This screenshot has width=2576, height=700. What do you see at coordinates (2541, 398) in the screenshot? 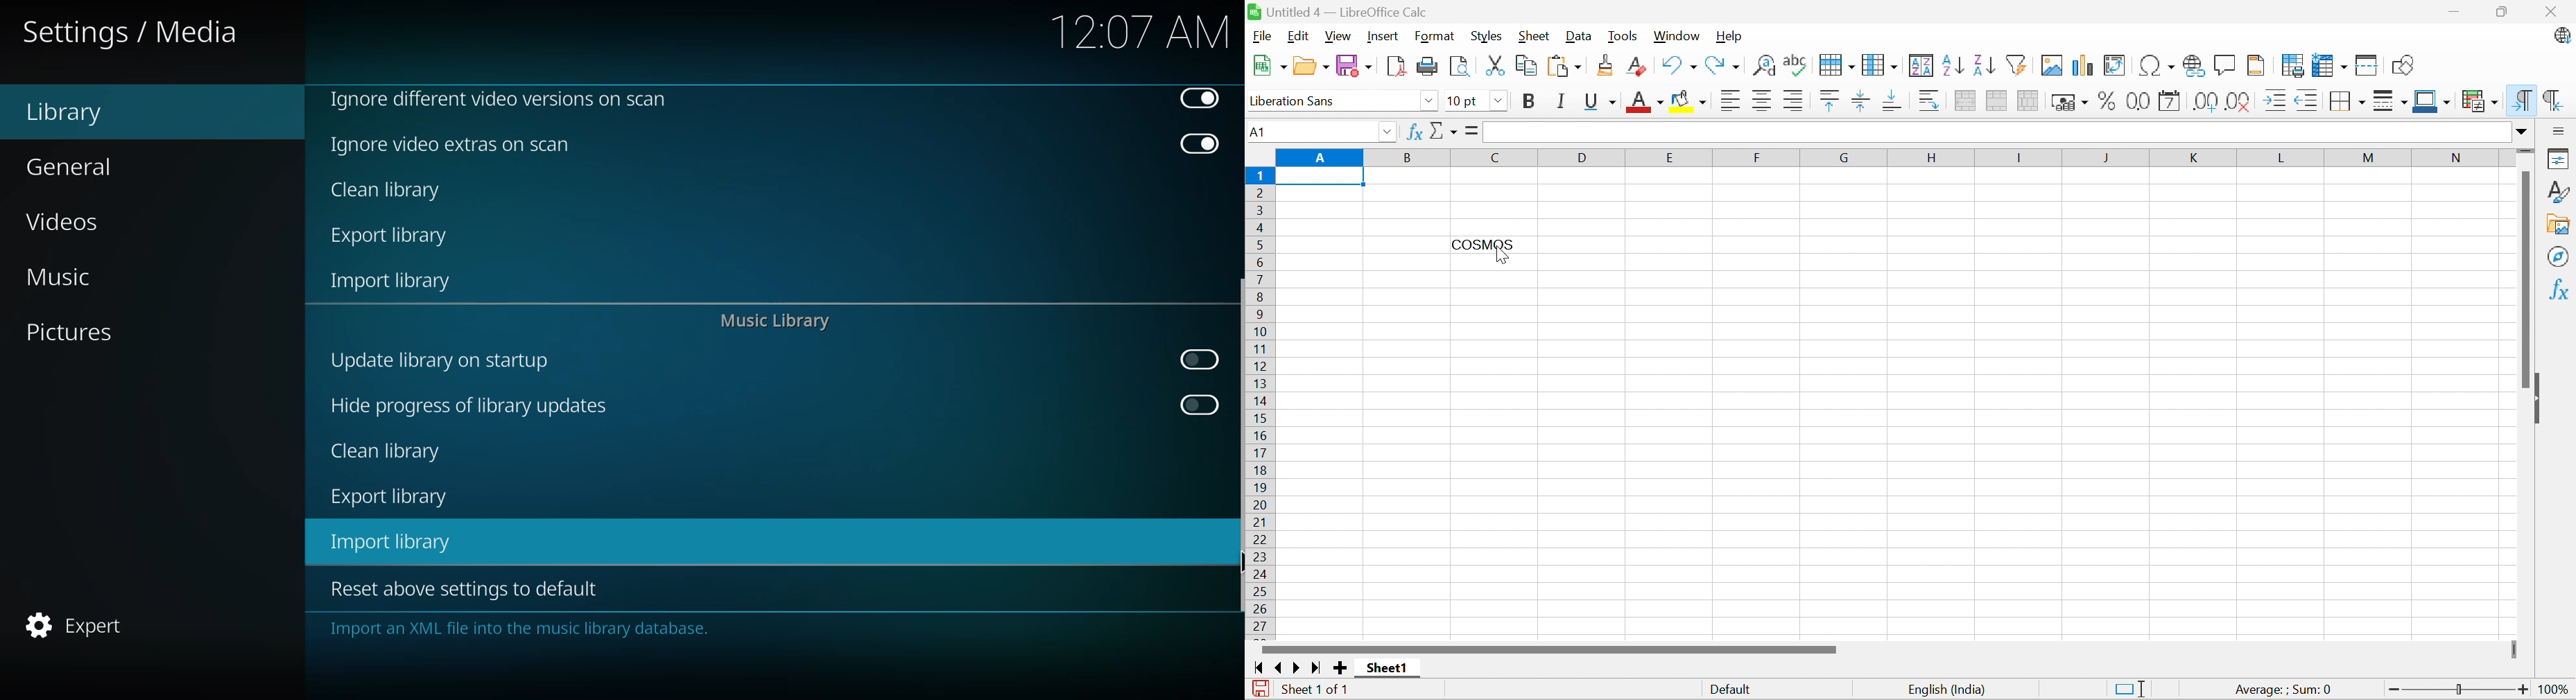
I see `Hide` at bounding box center [2541, 398].